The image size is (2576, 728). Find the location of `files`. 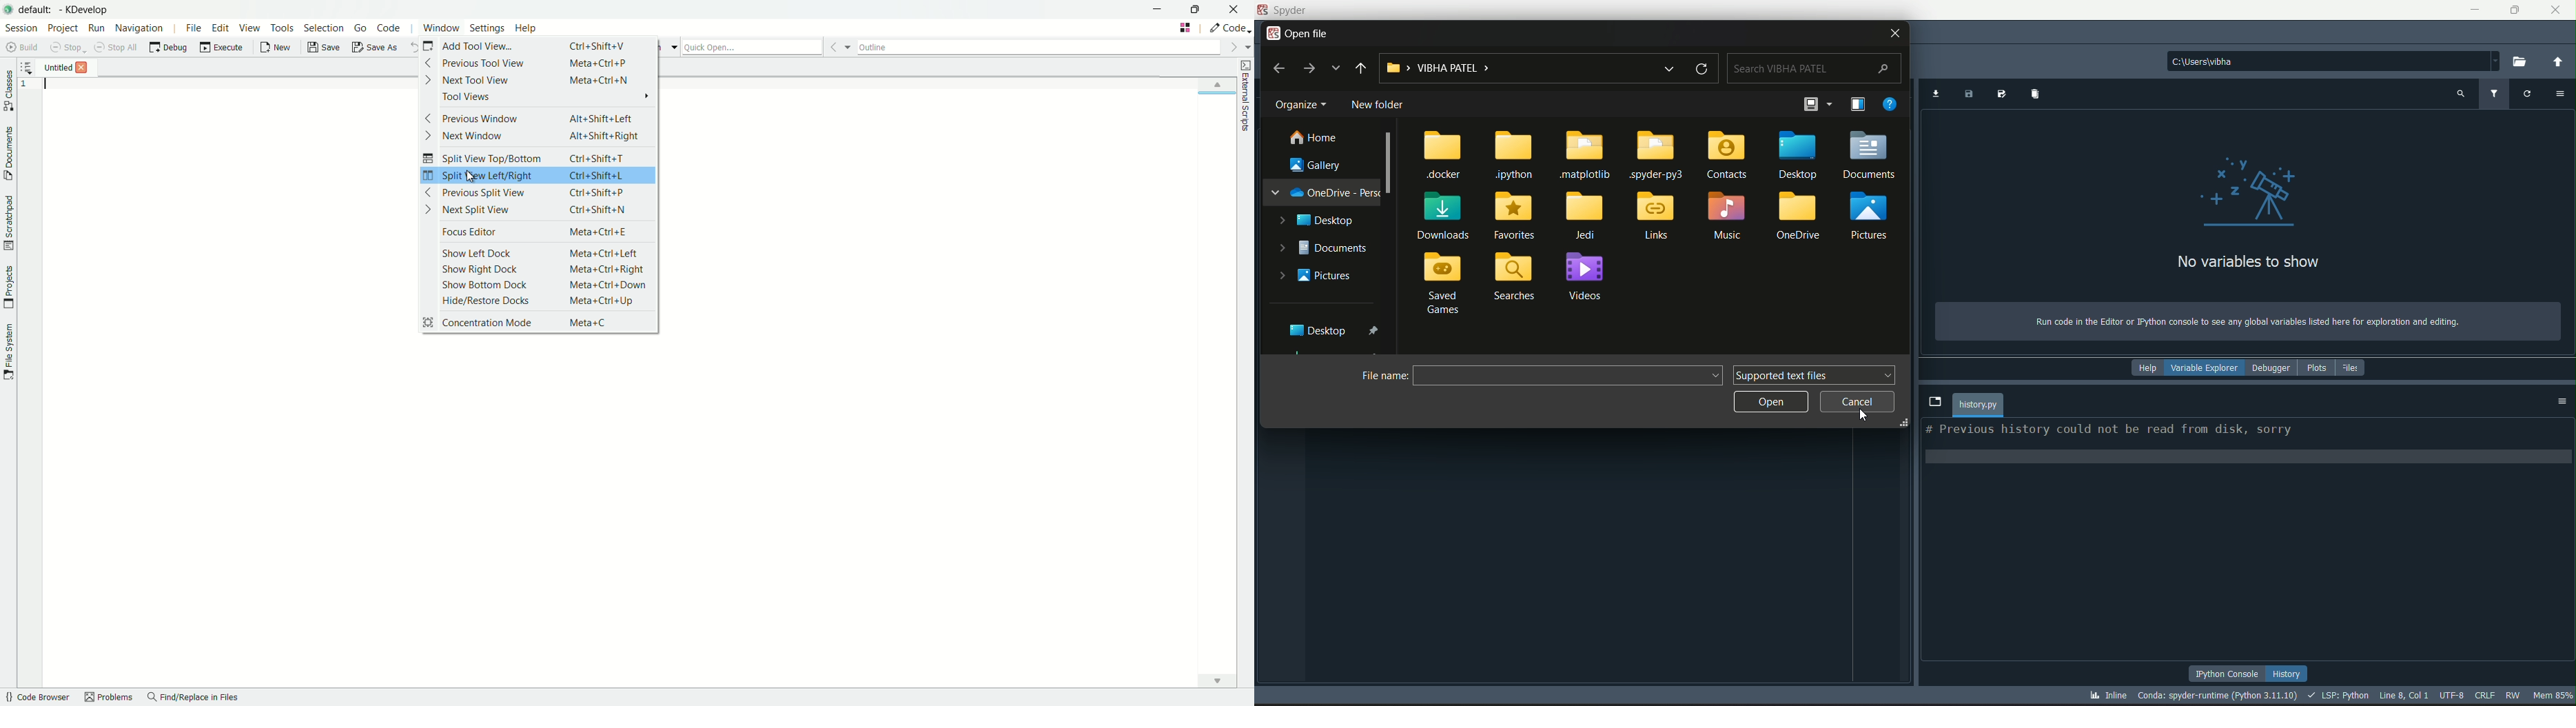

files is located at coordinates (2354, 367).